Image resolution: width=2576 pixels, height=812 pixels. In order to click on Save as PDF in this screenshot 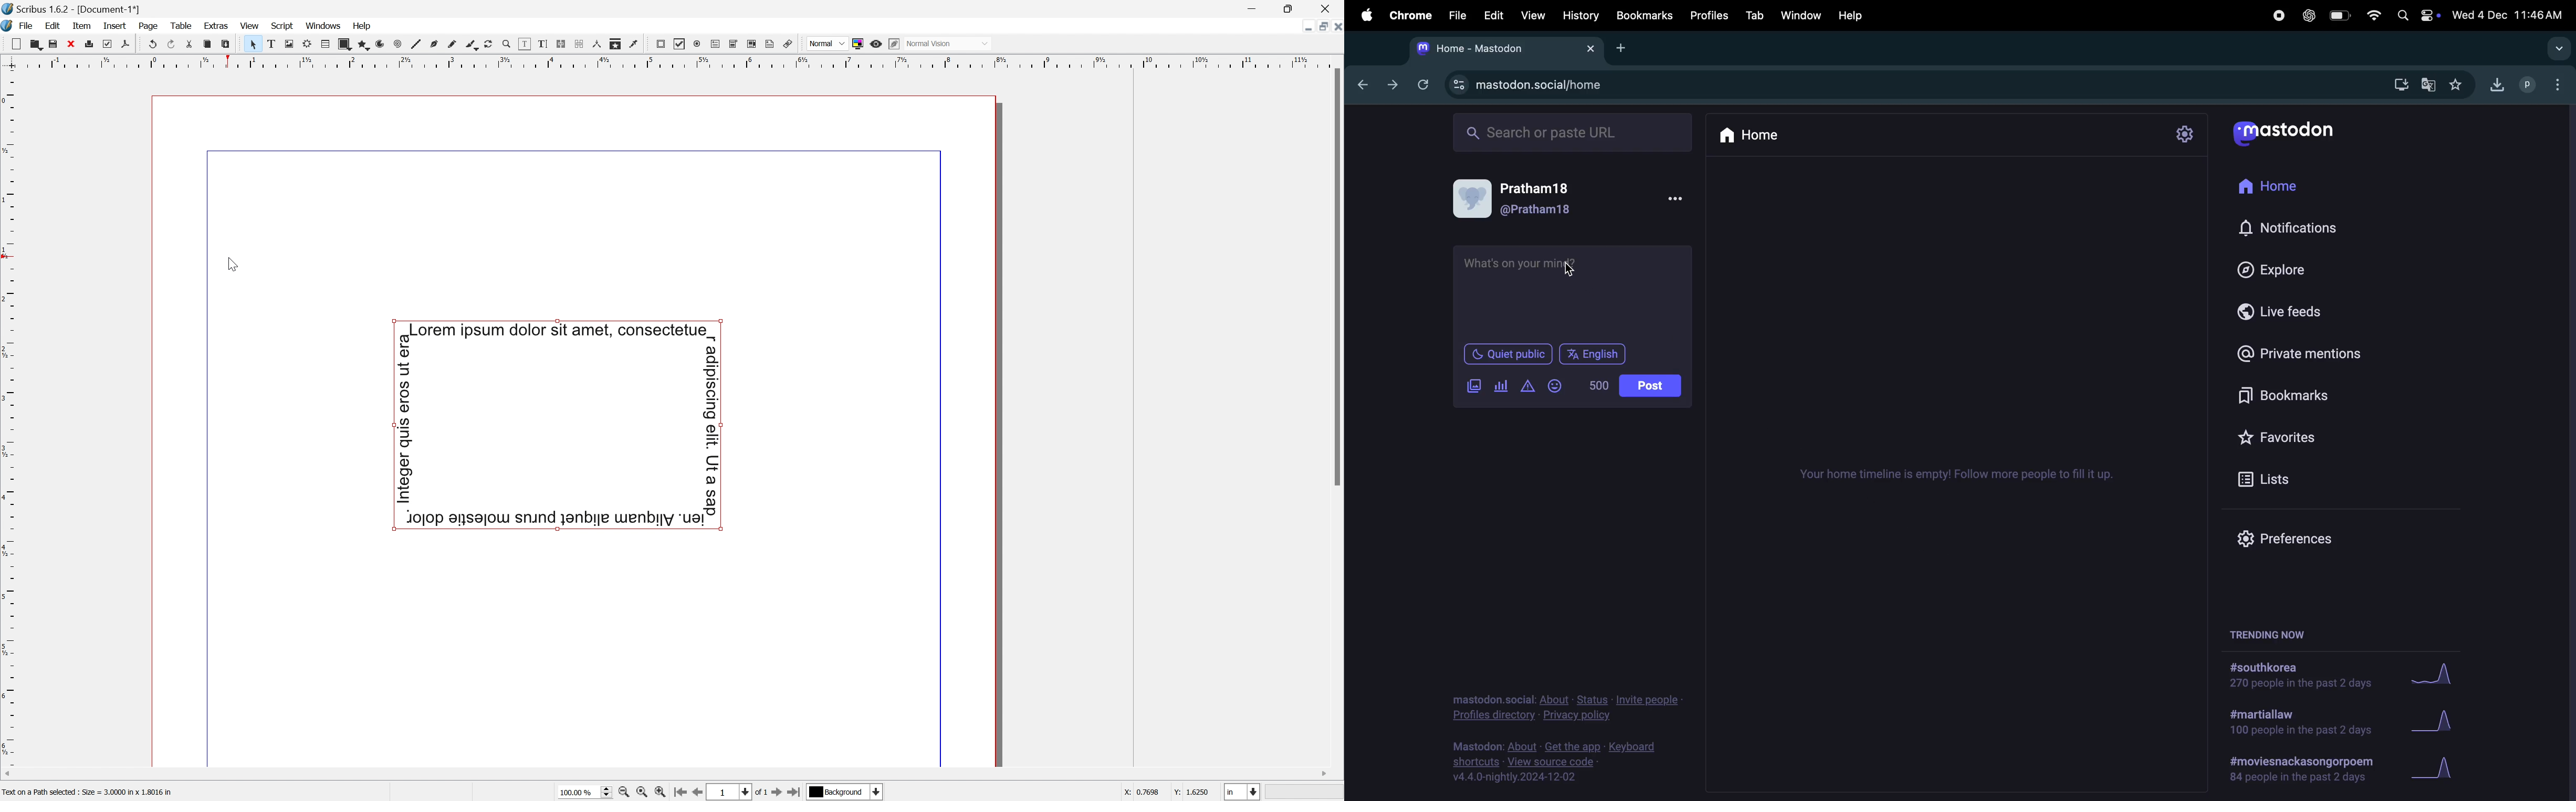, I will do `click(125, 45)`.